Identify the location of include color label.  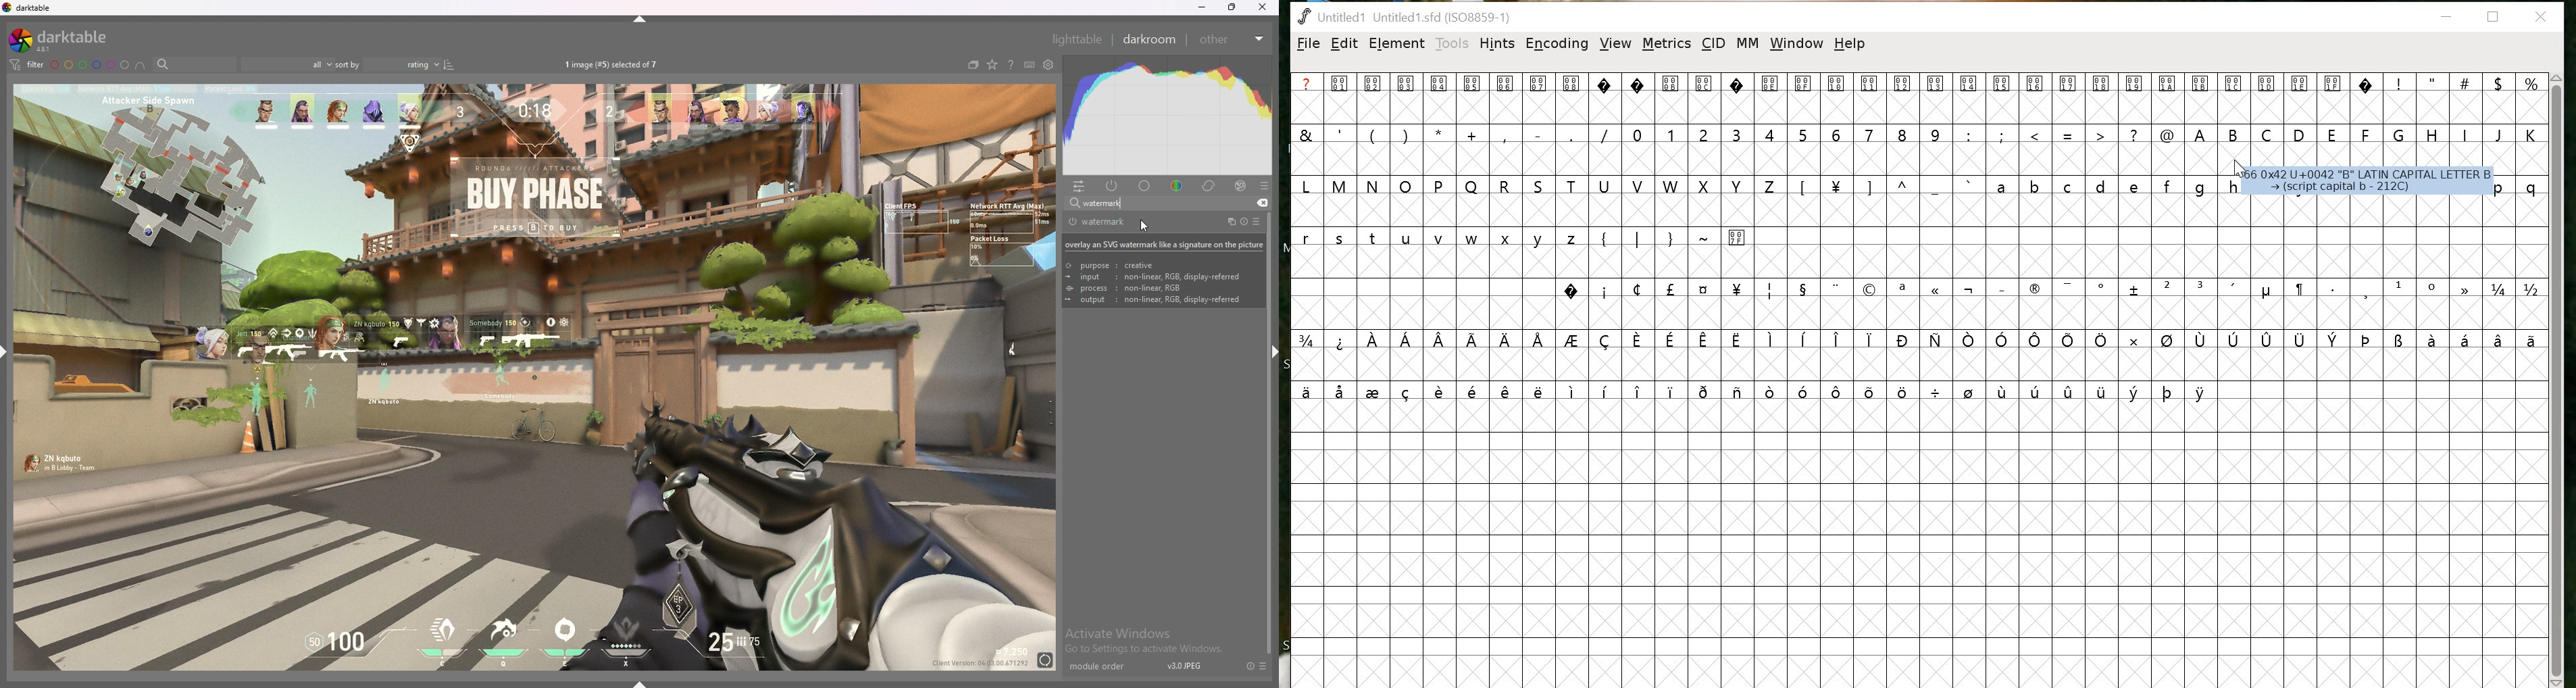
(140, 65).